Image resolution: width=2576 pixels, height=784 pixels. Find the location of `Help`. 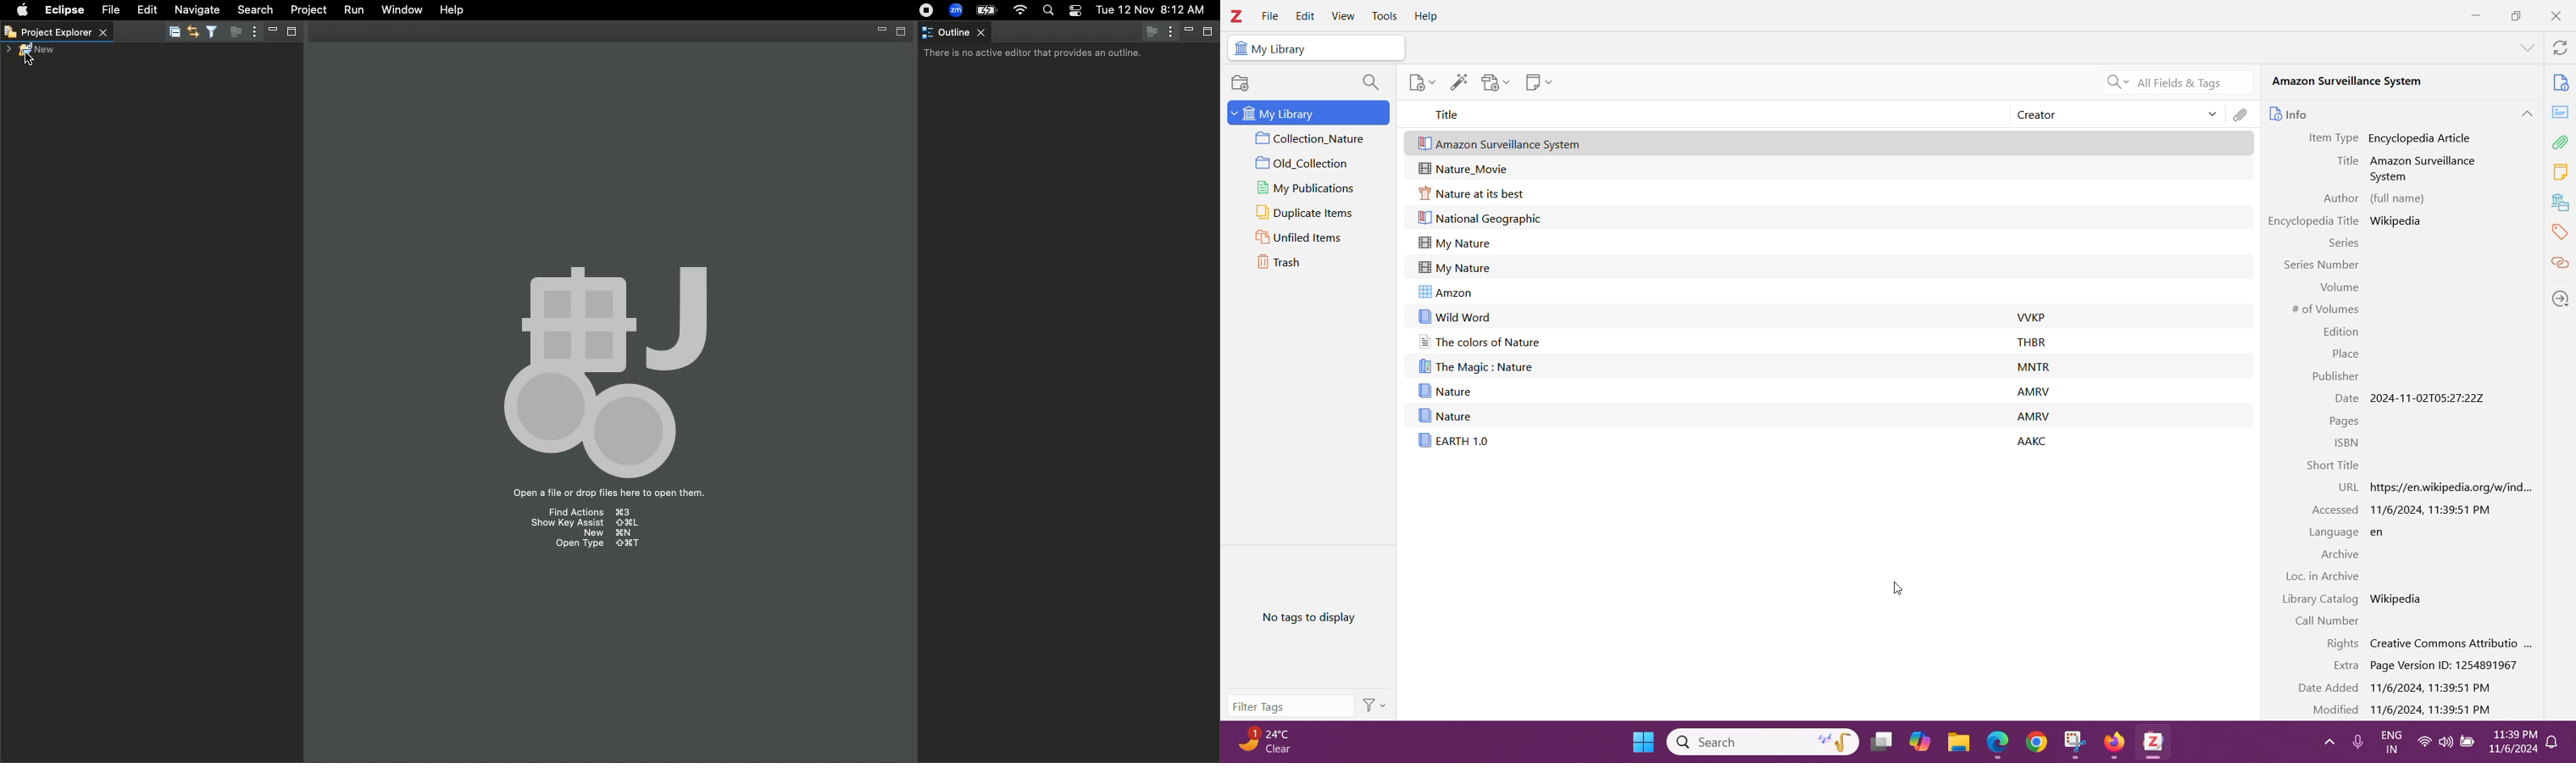

Help is located at coordinates (1429, 16).